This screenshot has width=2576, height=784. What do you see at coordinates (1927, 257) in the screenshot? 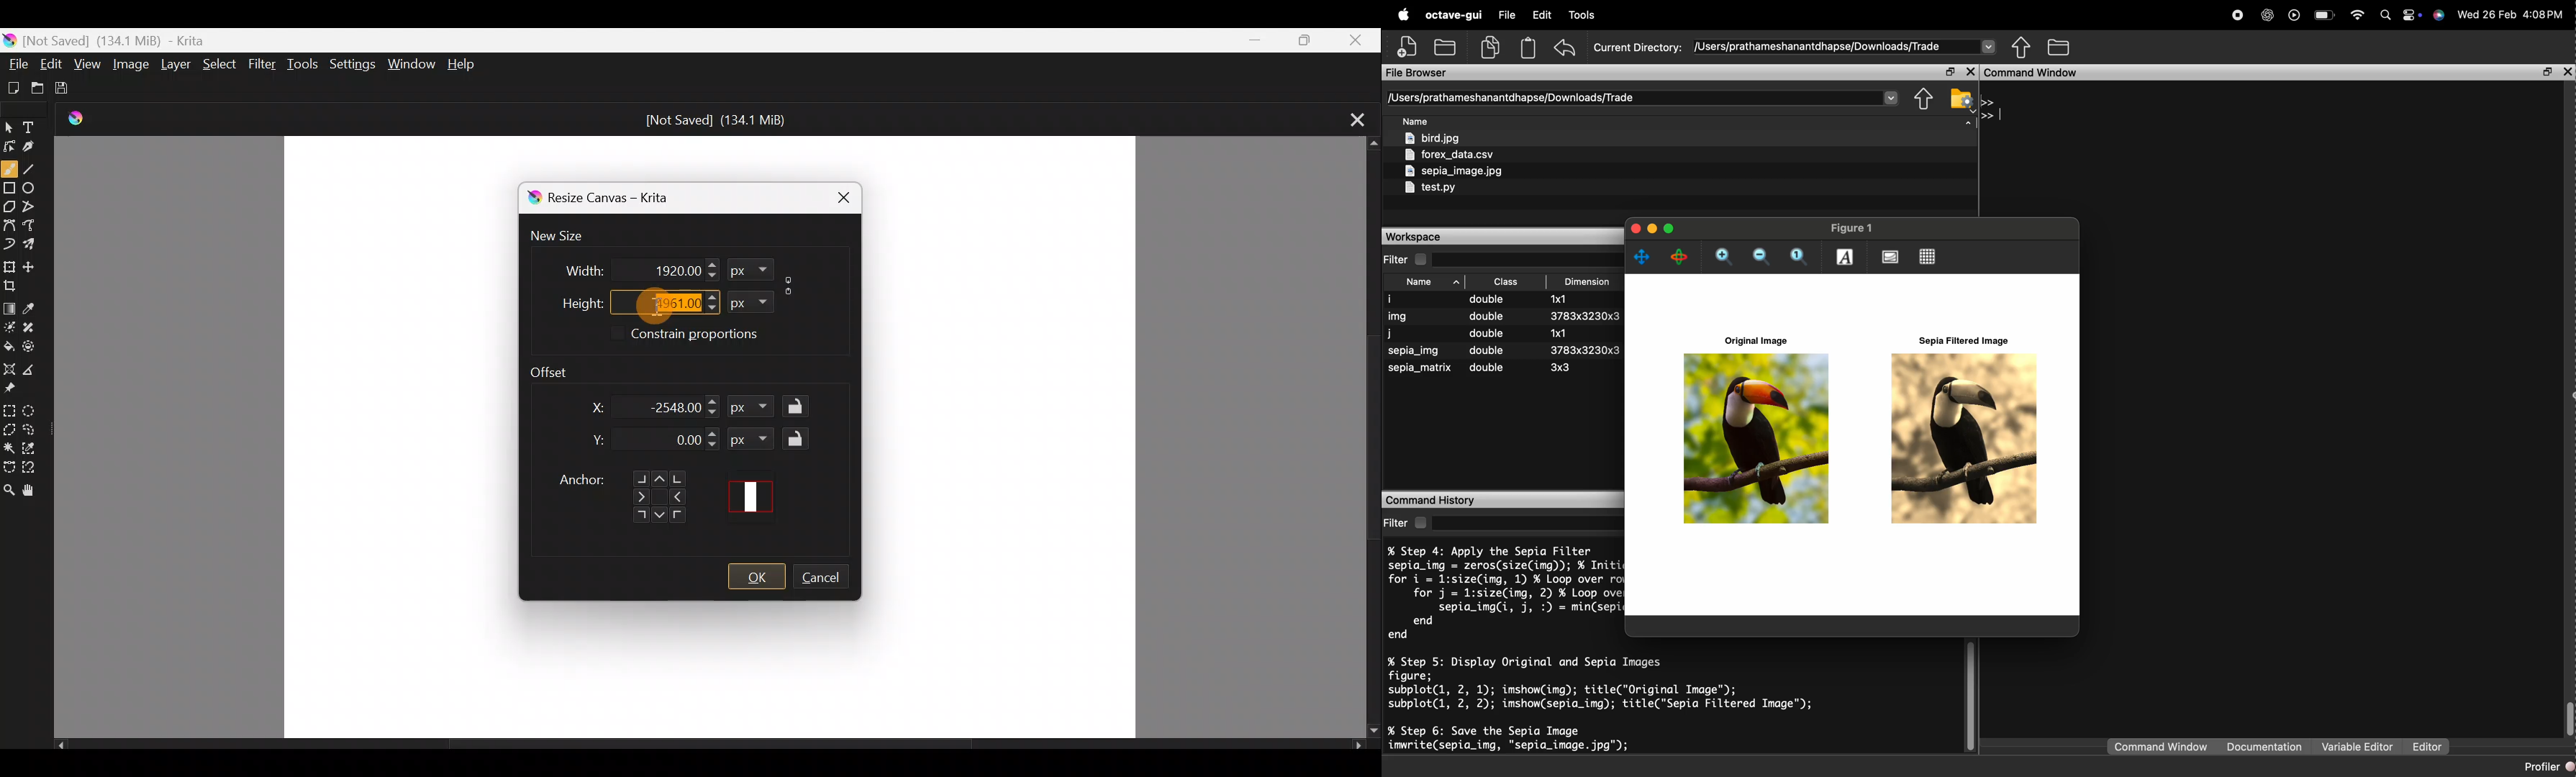
I see `Toggle current axes grid visibility` at bounding box center [1927, 257].